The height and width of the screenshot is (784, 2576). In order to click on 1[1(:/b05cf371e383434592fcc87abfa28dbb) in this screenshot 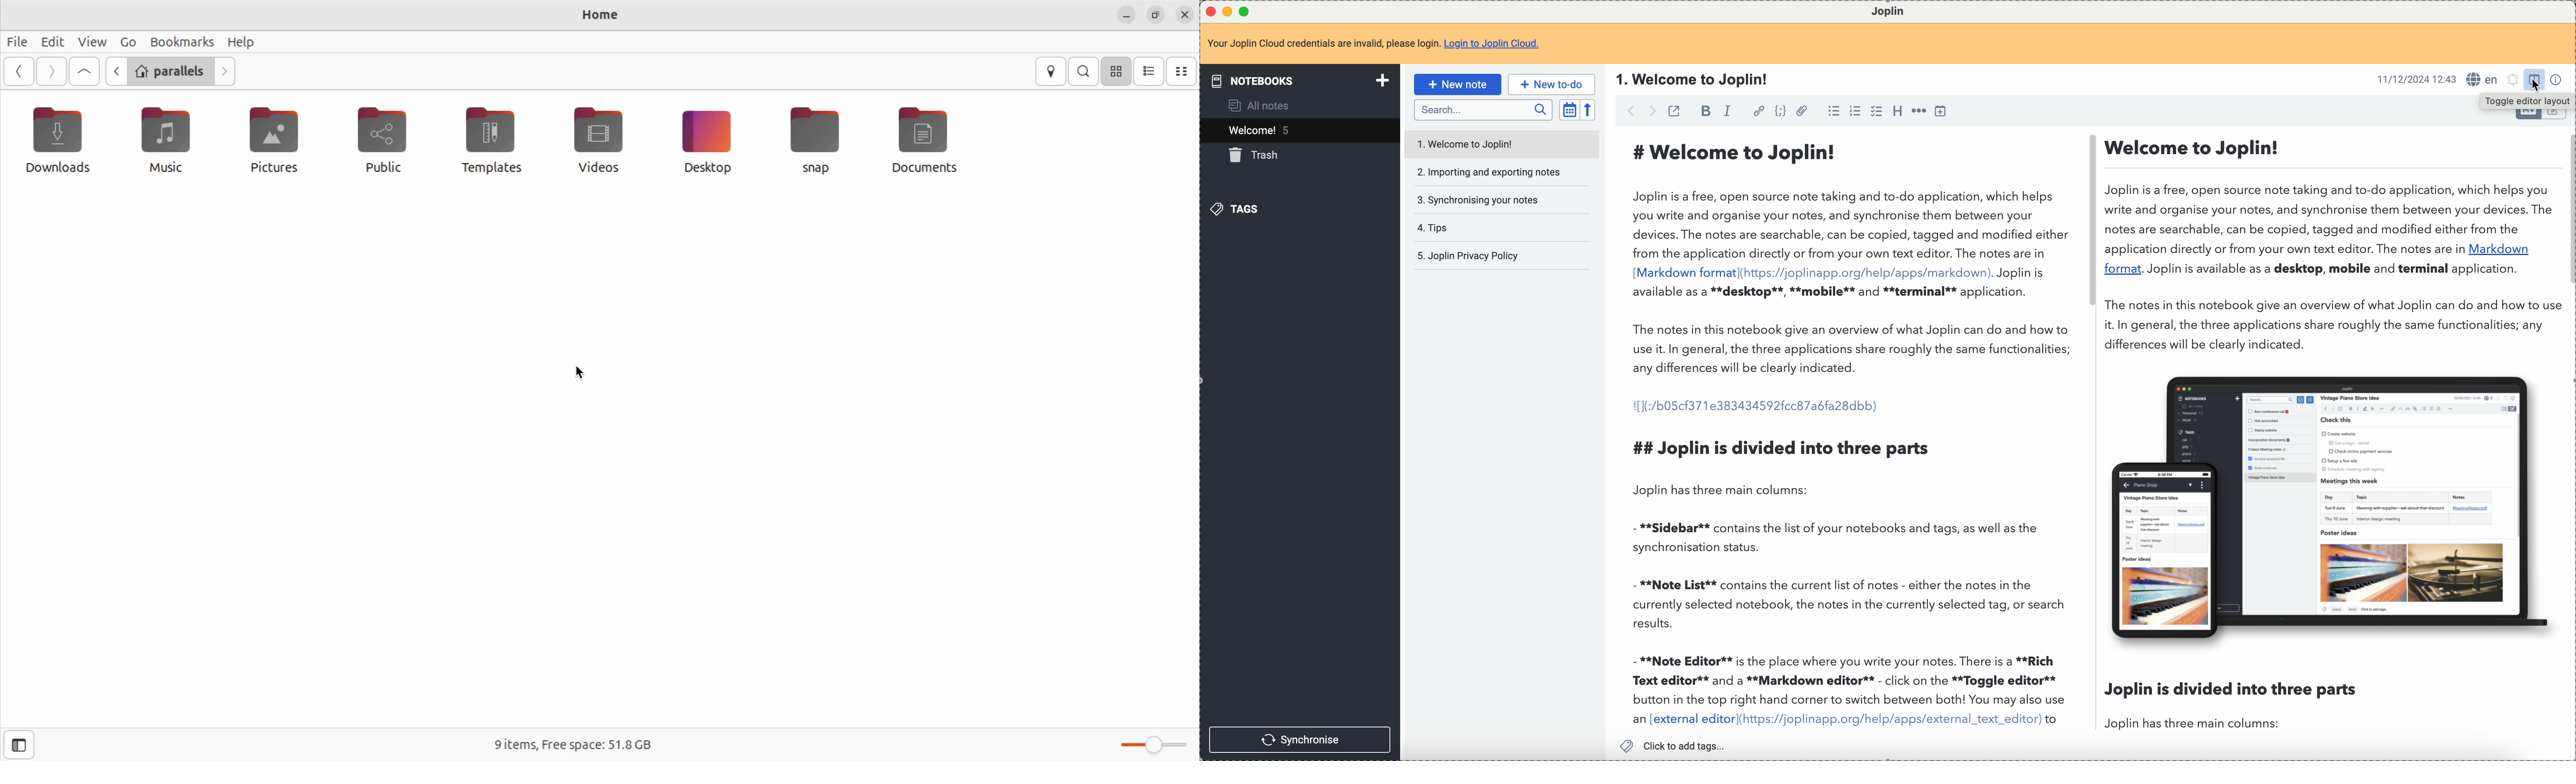, I will do `click(1758, 406)`.